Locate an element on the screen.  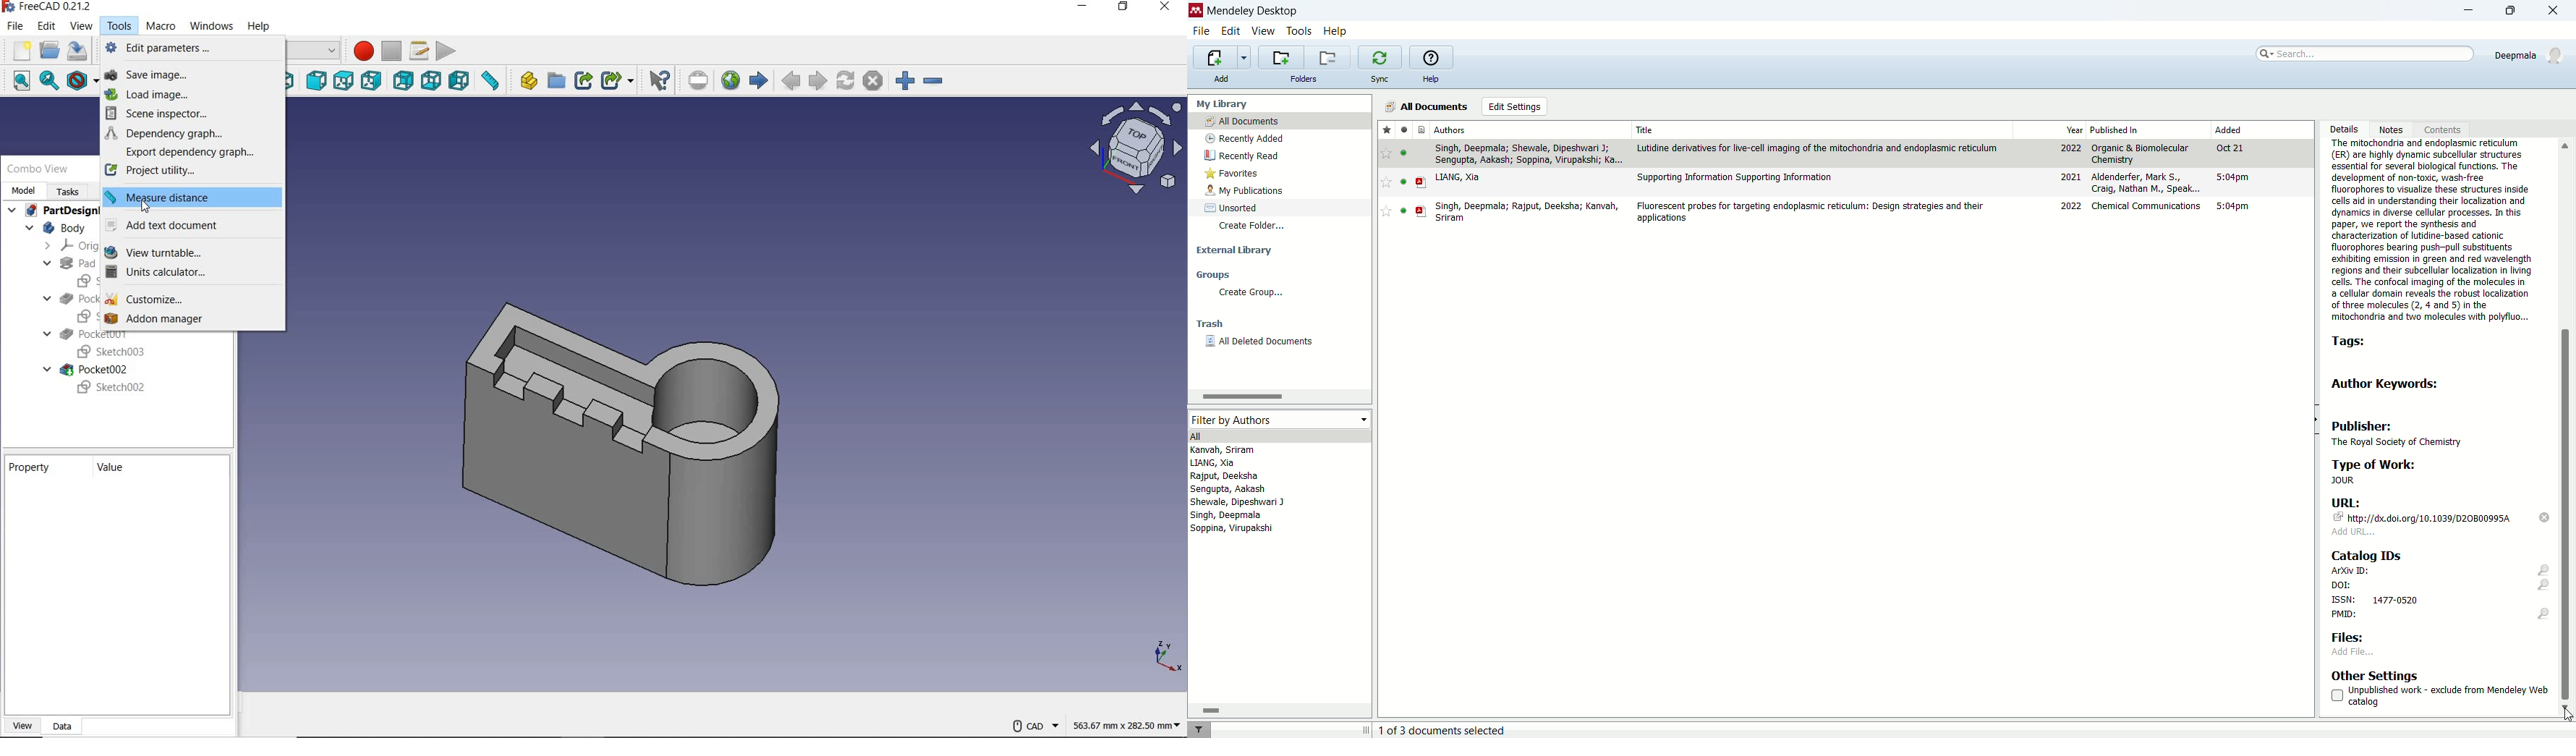
online help guide for mendeley is located at coordinates (1429, 56).